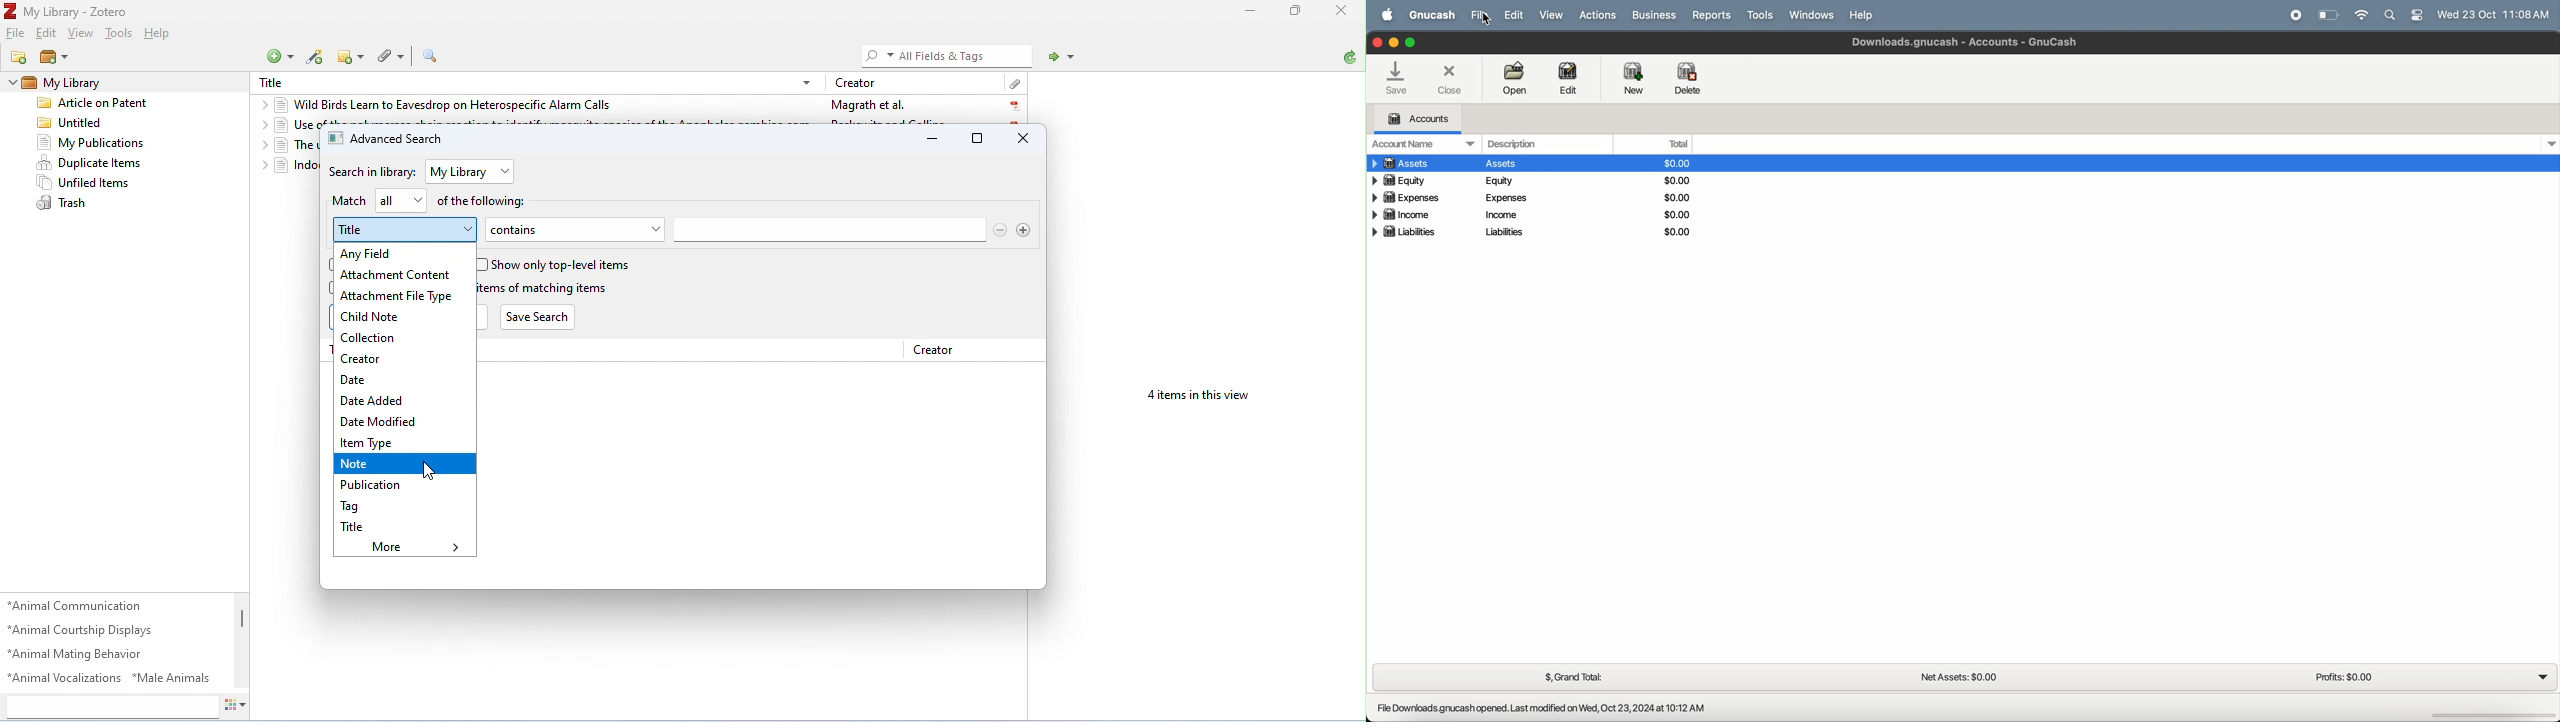 Image resolution: width=2576 pixels, height=728 pixels. Describe the element at coordinates (262, 126) in the screenshot. I see `drop-down` at that location.